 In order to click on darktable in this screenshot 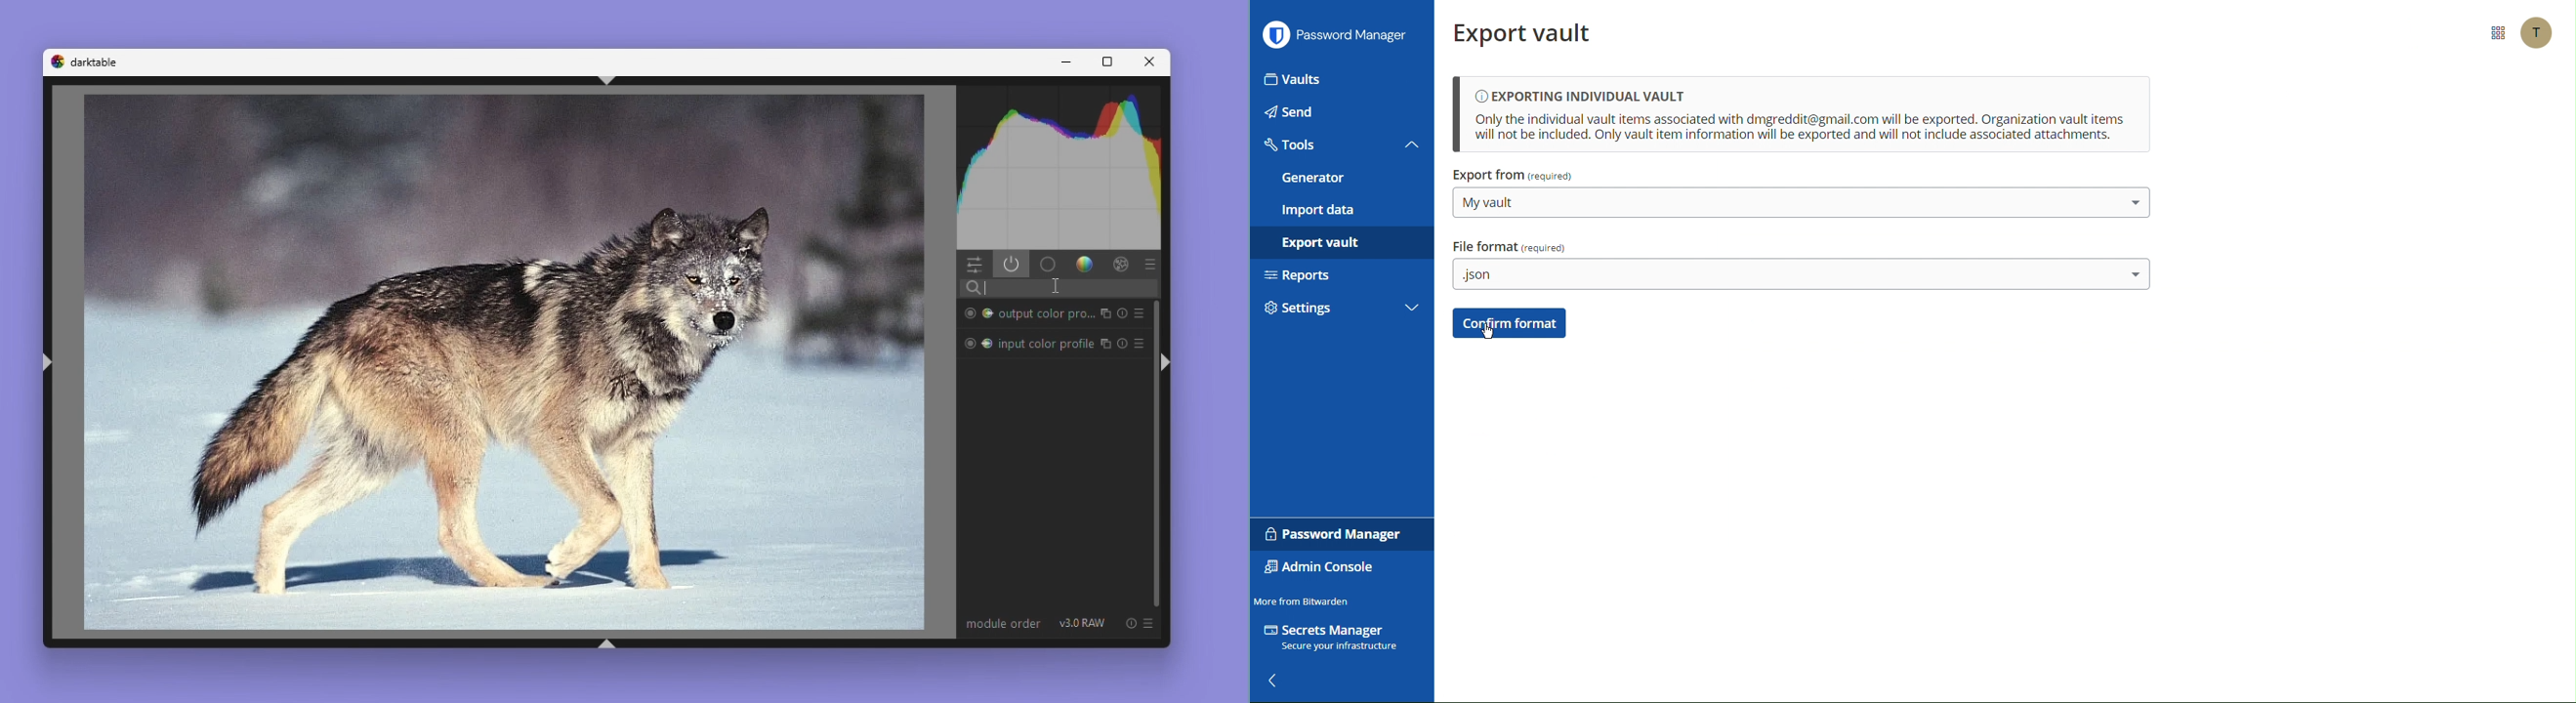, I will do `click(97, 62)`.